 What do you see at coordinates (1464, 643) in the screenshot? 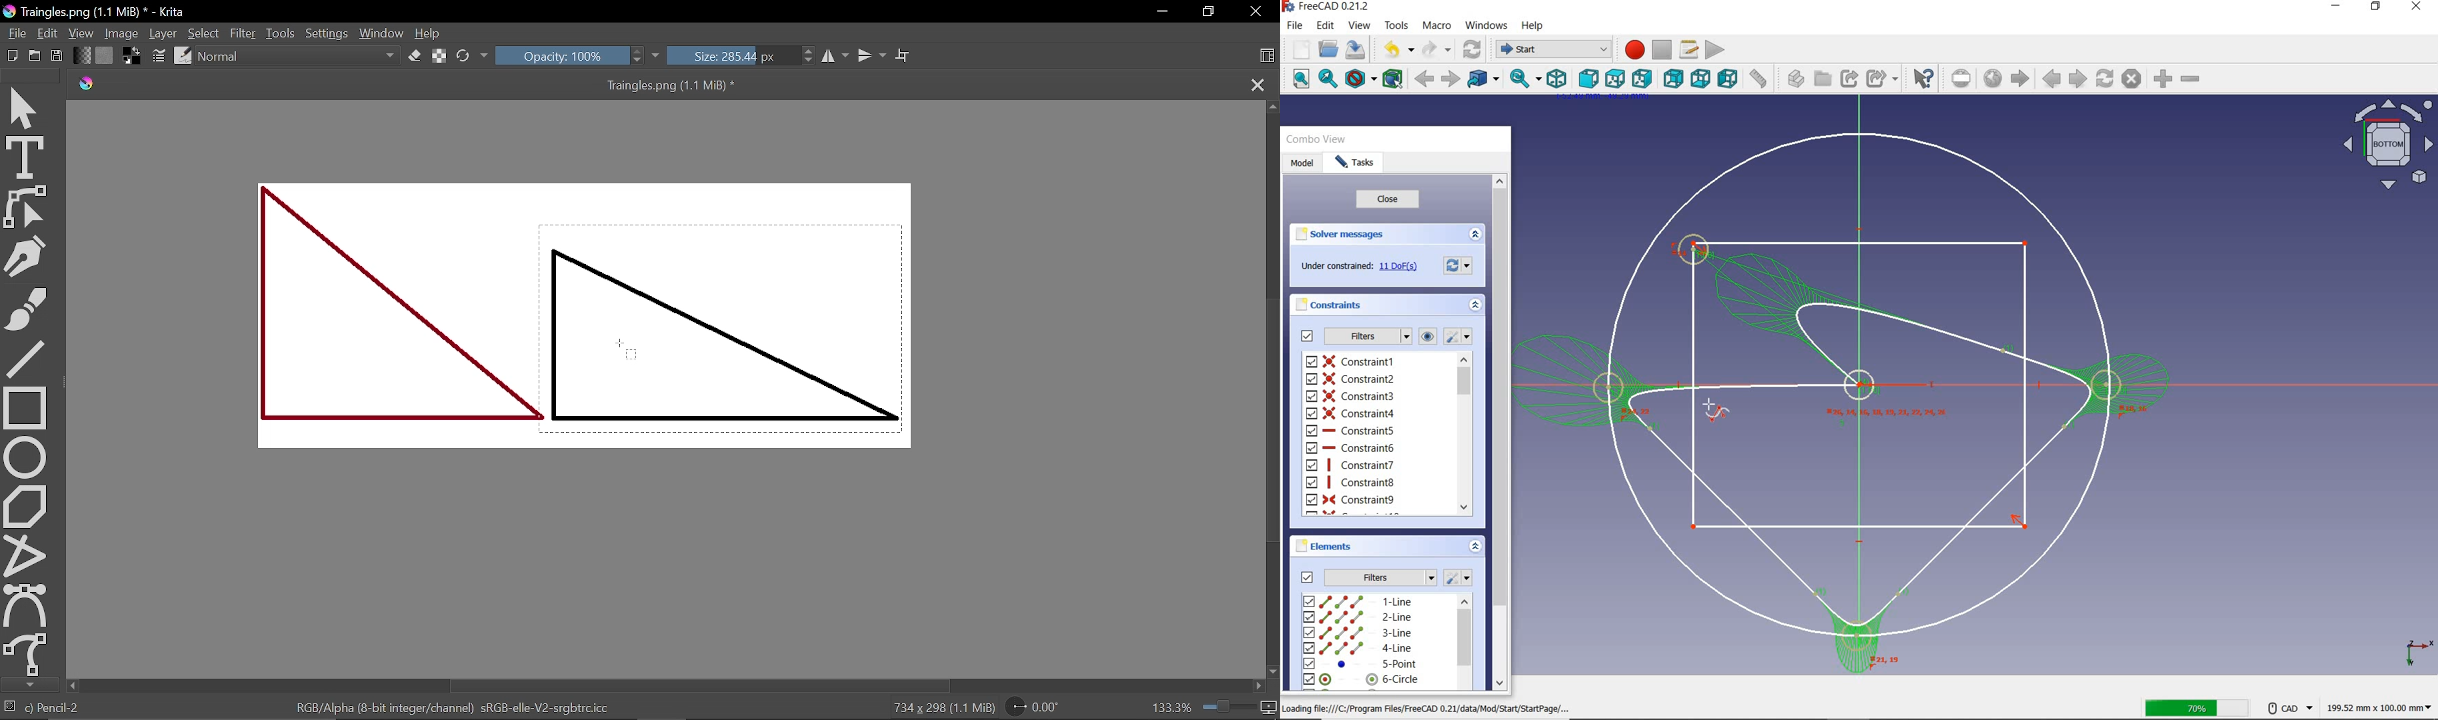
I see `scrollbar` at bounding box center [1464, 643].